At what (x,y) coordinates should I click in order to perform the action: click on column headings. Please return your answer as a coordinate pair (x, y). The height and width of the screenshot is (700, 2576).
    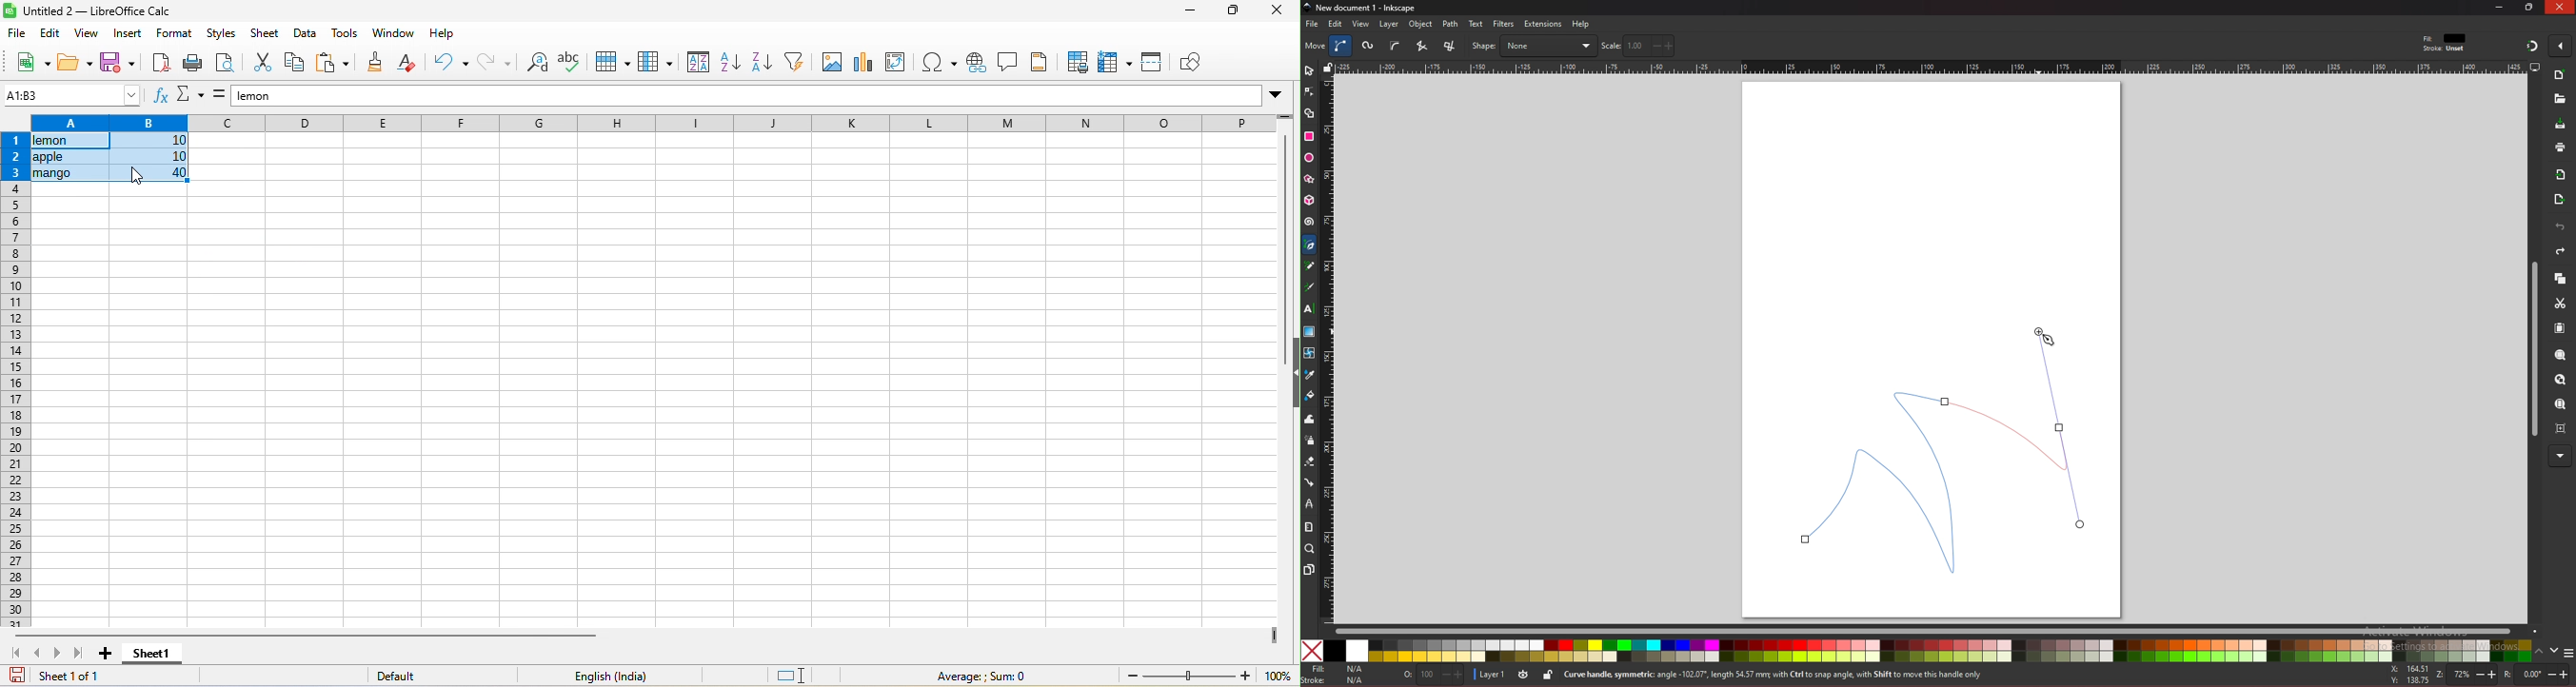
    Looking at the image, I should click on (645, 122).